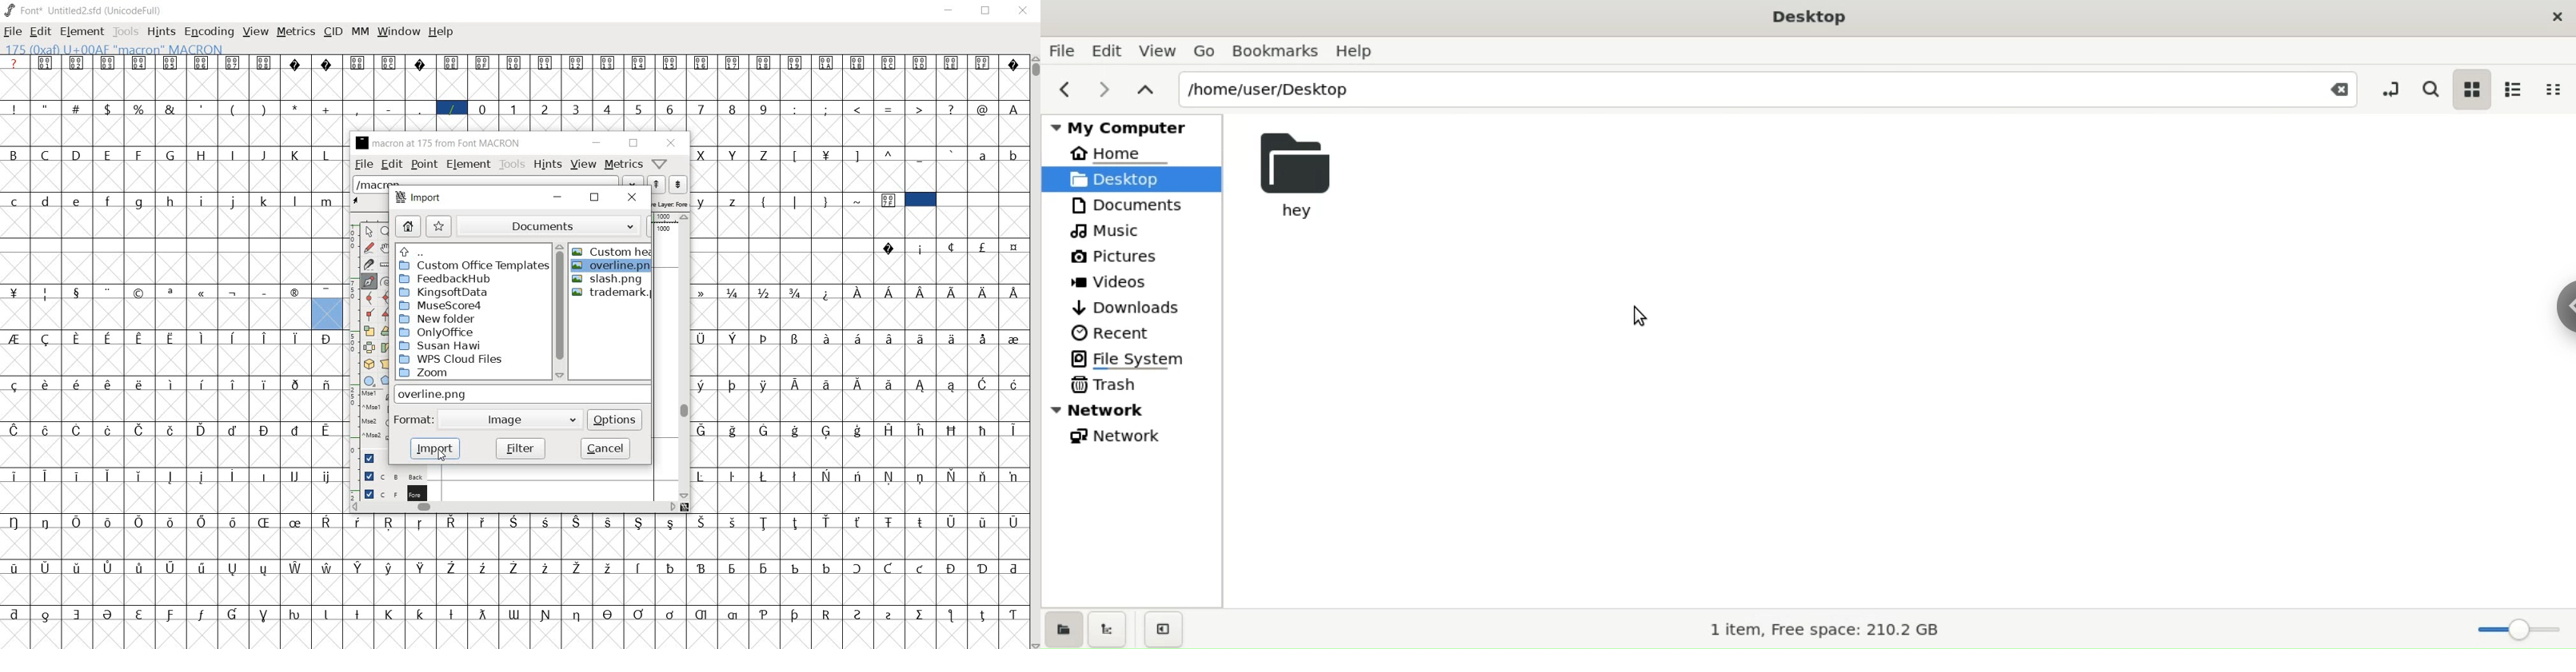  Describe the element at coordinates (359, 62) in the screenshot. I see `Symbol` at that location.